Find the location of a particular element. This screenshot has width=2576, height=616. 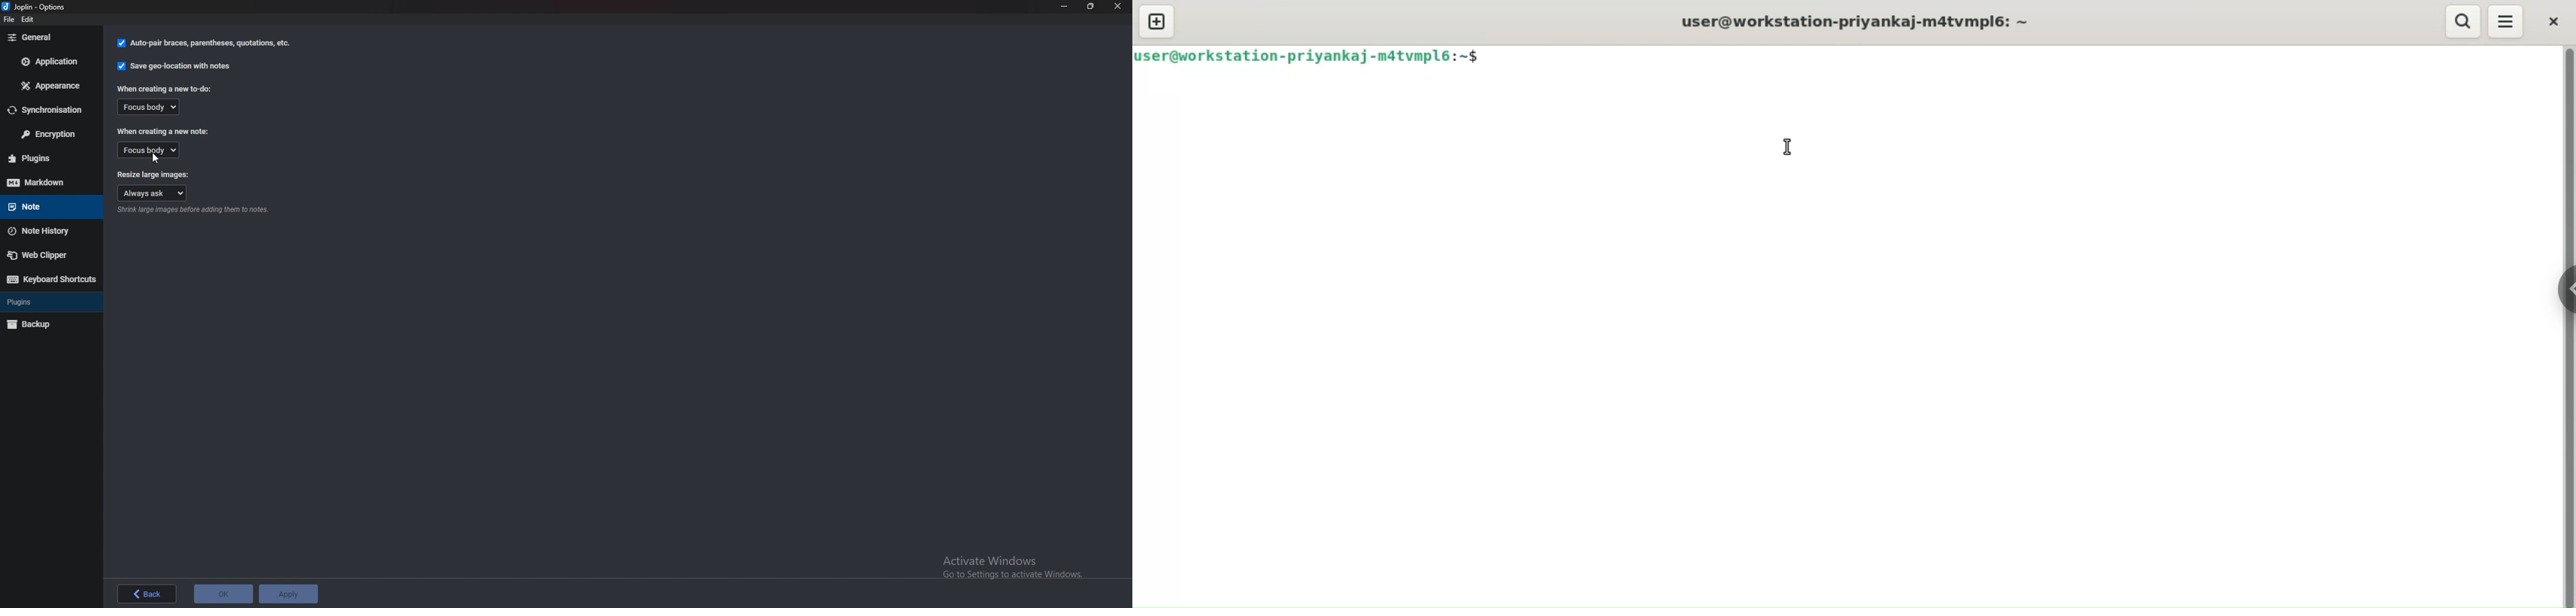

Resize large images is located at coordinates (153, 172).